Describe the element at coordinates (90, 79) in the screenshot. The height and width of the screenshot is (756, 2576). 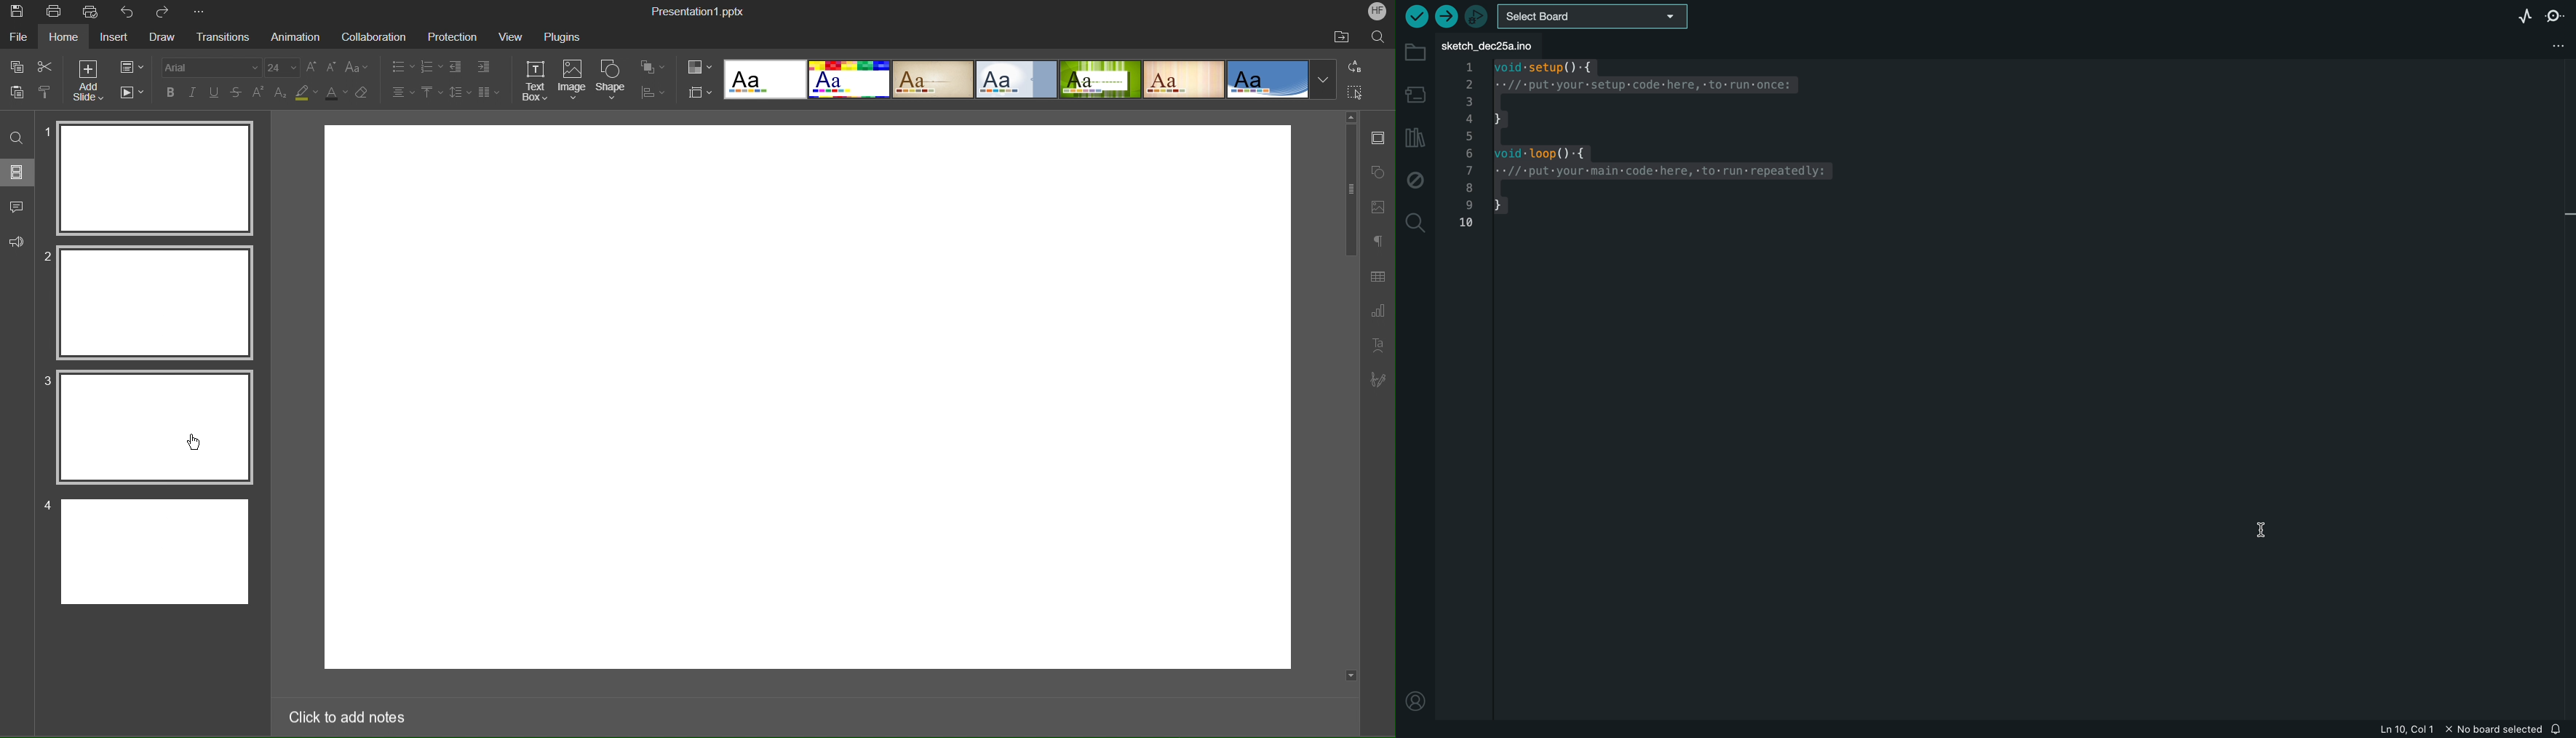
I see `Add Slide` at that location.